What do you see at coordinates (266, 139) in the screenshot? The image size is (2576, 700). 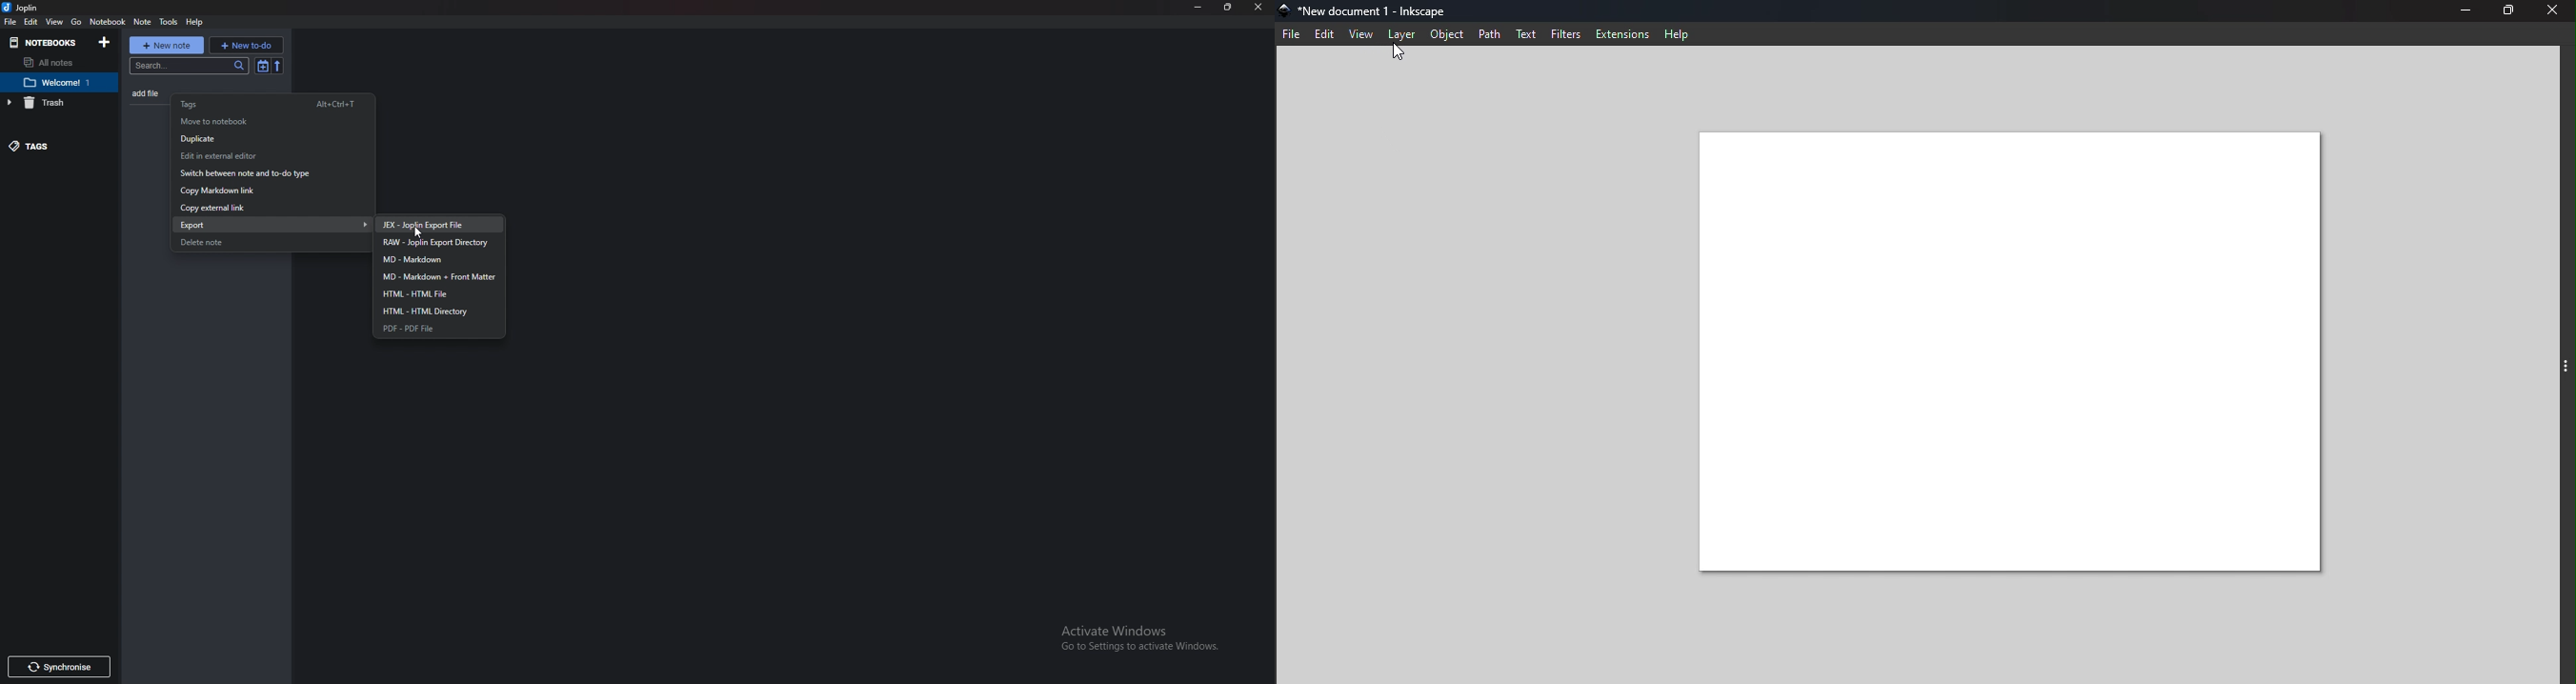 I see `Duplicate` at bounding box center [266, 139].